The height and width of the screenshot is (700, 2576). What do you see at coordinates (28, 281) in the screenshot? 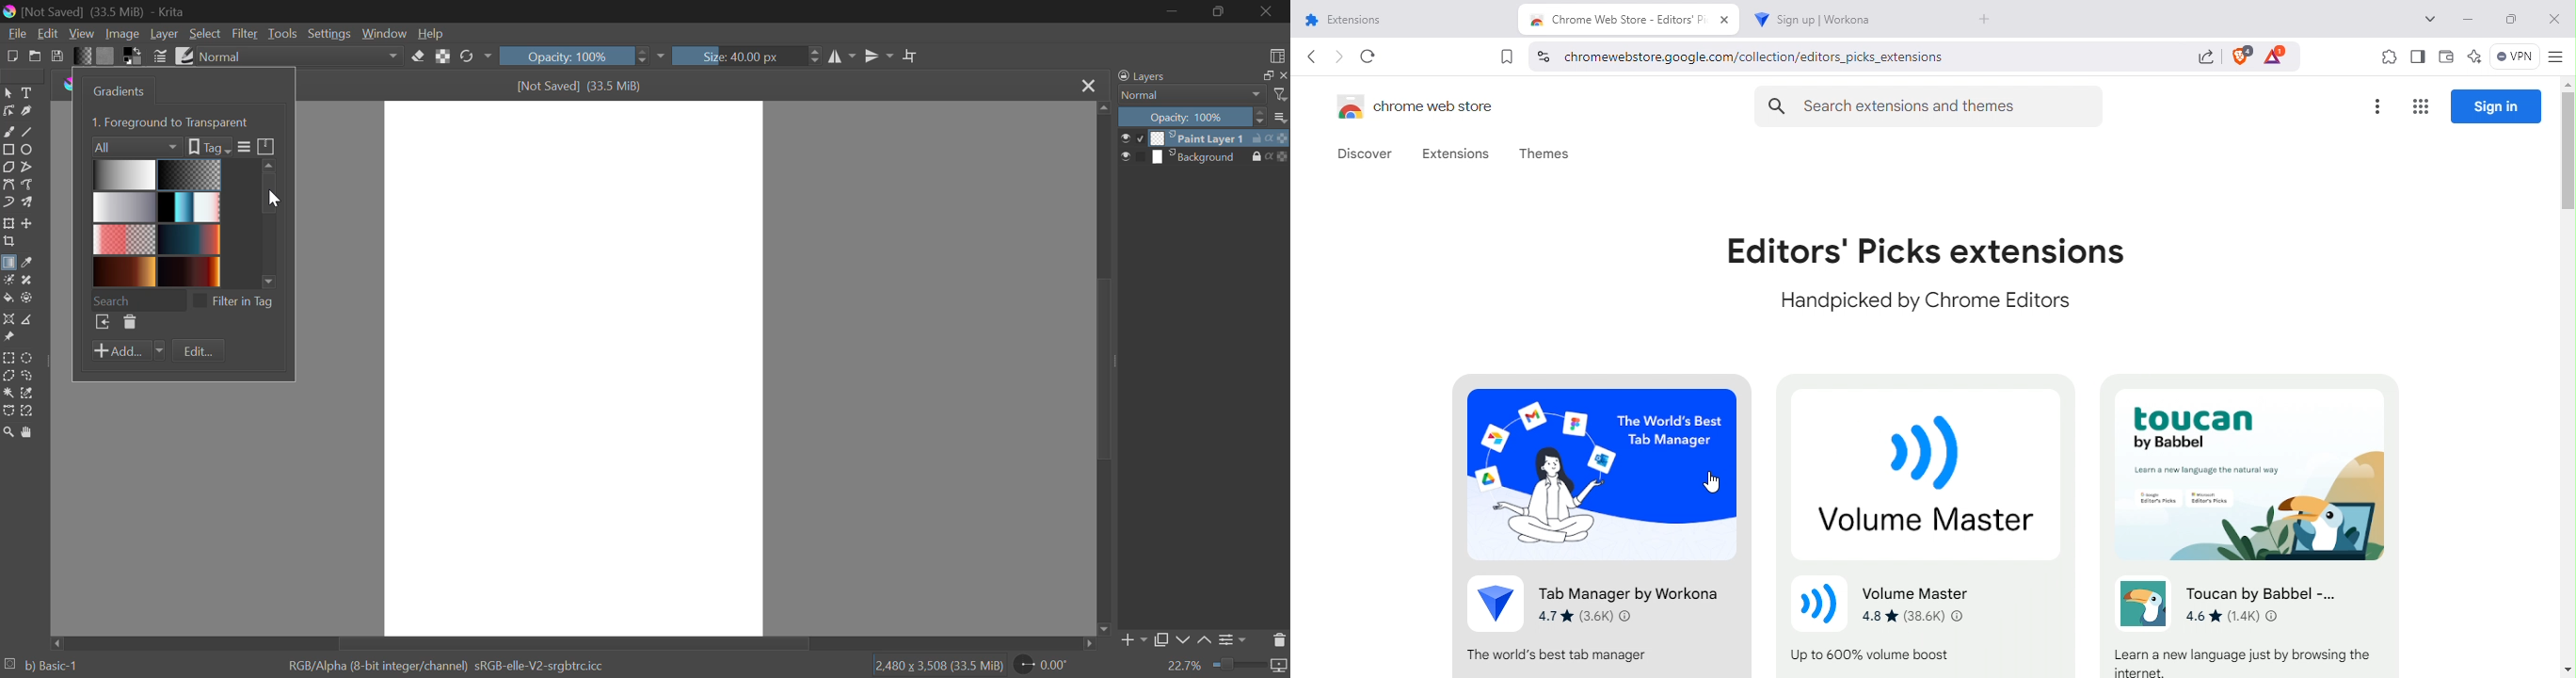
I see `Smart Patch Tool` at bounding box center [28, 281].